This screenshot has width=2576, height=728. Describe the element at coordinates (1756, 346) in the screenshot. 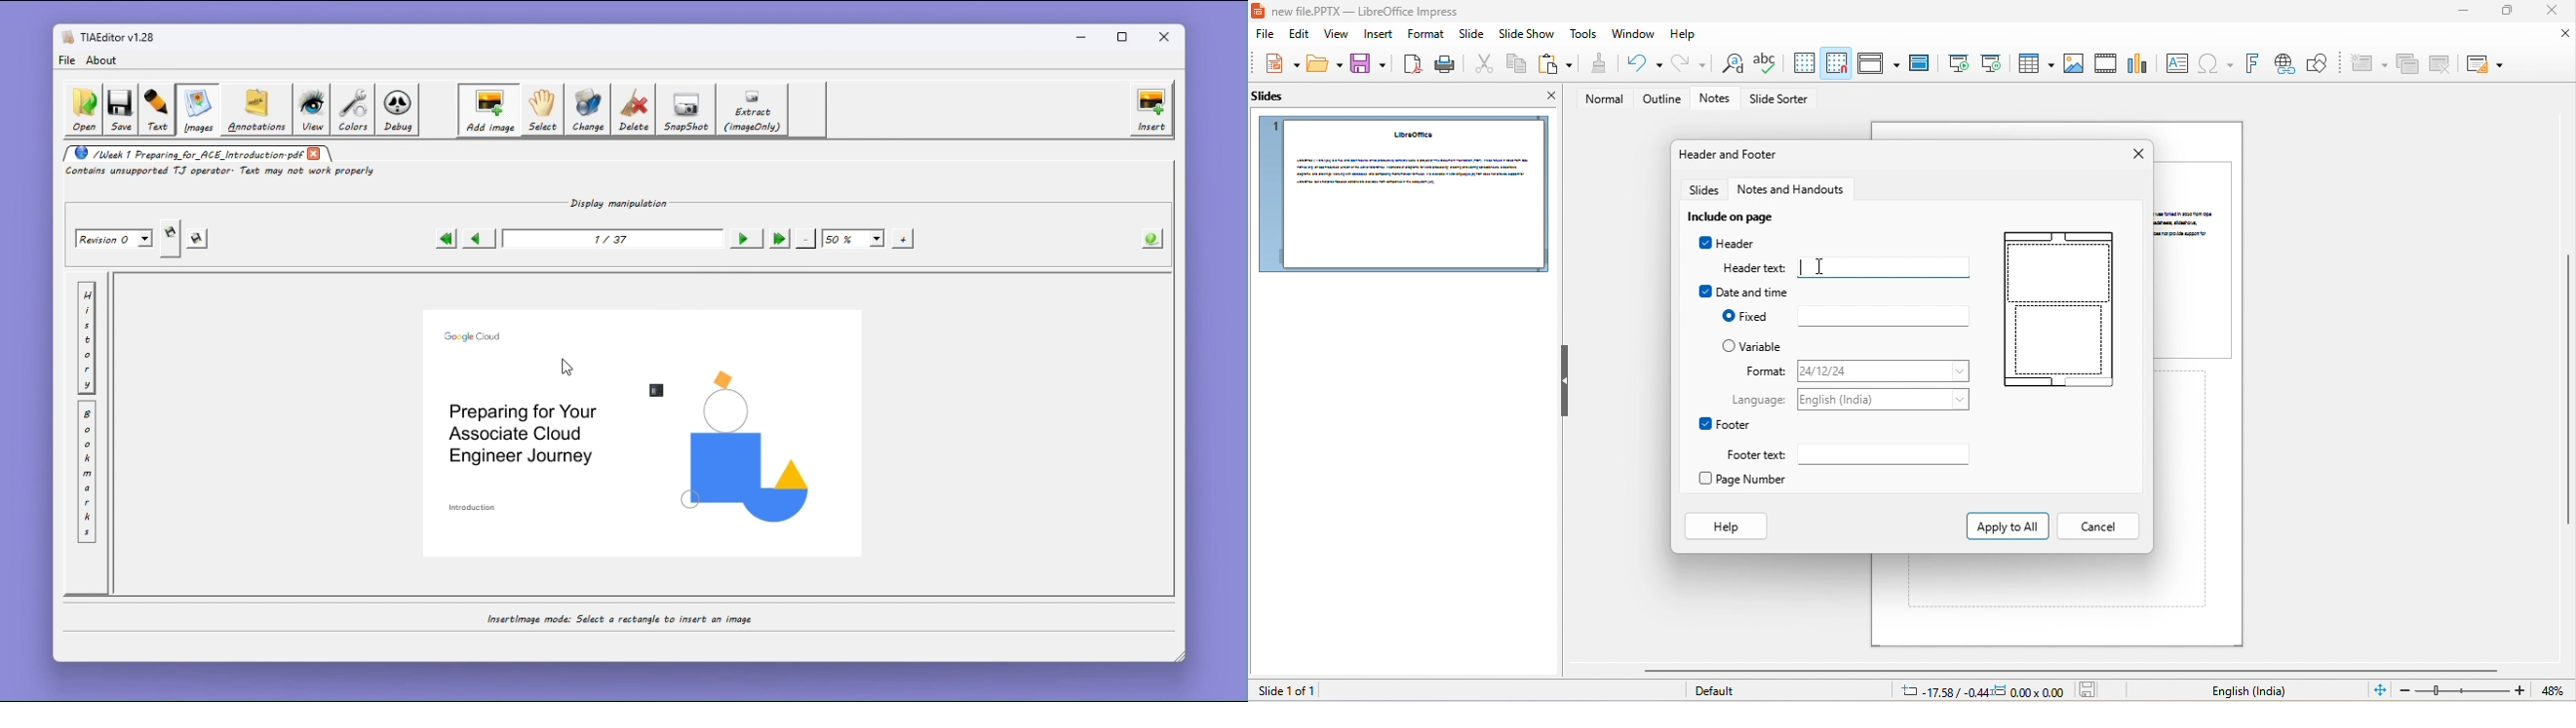

I see `variable` at that location.